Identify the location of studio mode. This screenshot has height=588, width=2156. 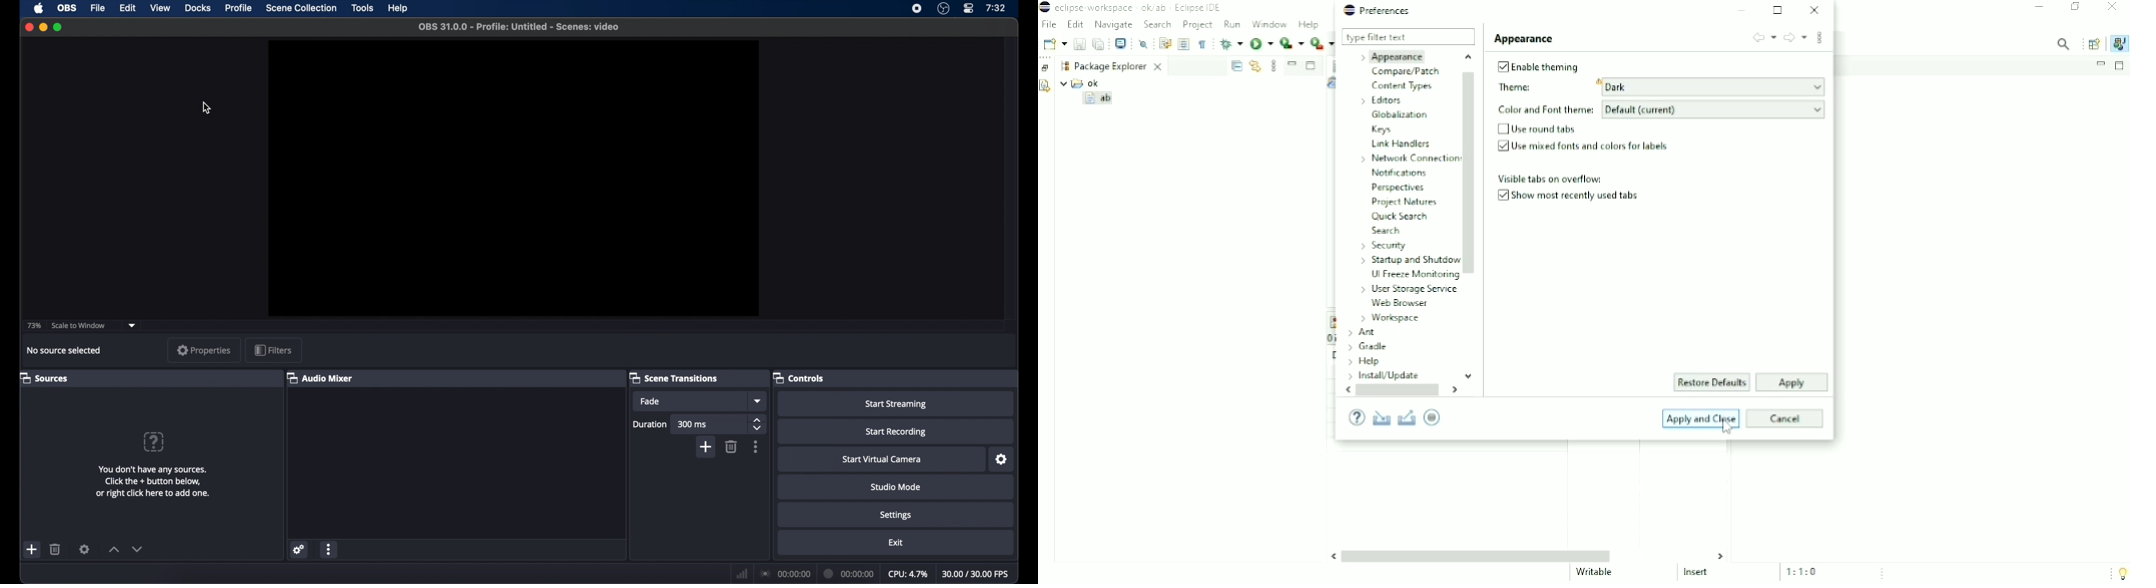
(895, 487).